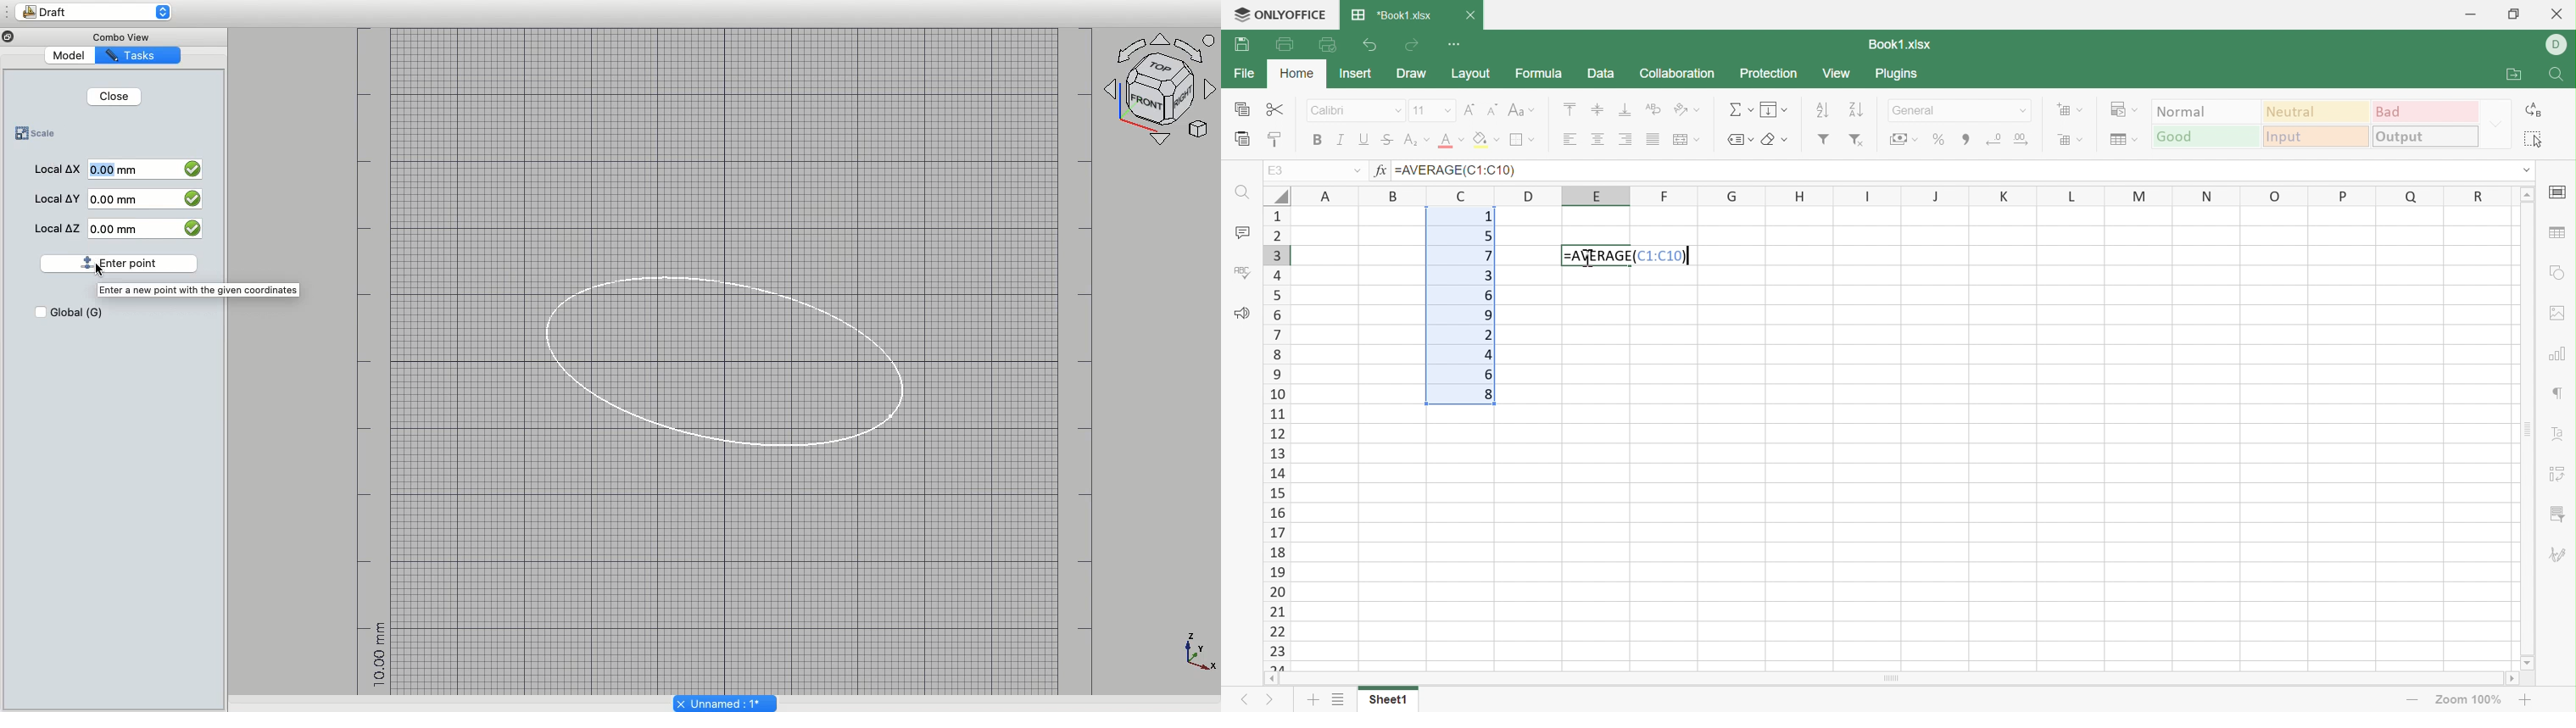  I want to click on cursor, so click(94, 266).